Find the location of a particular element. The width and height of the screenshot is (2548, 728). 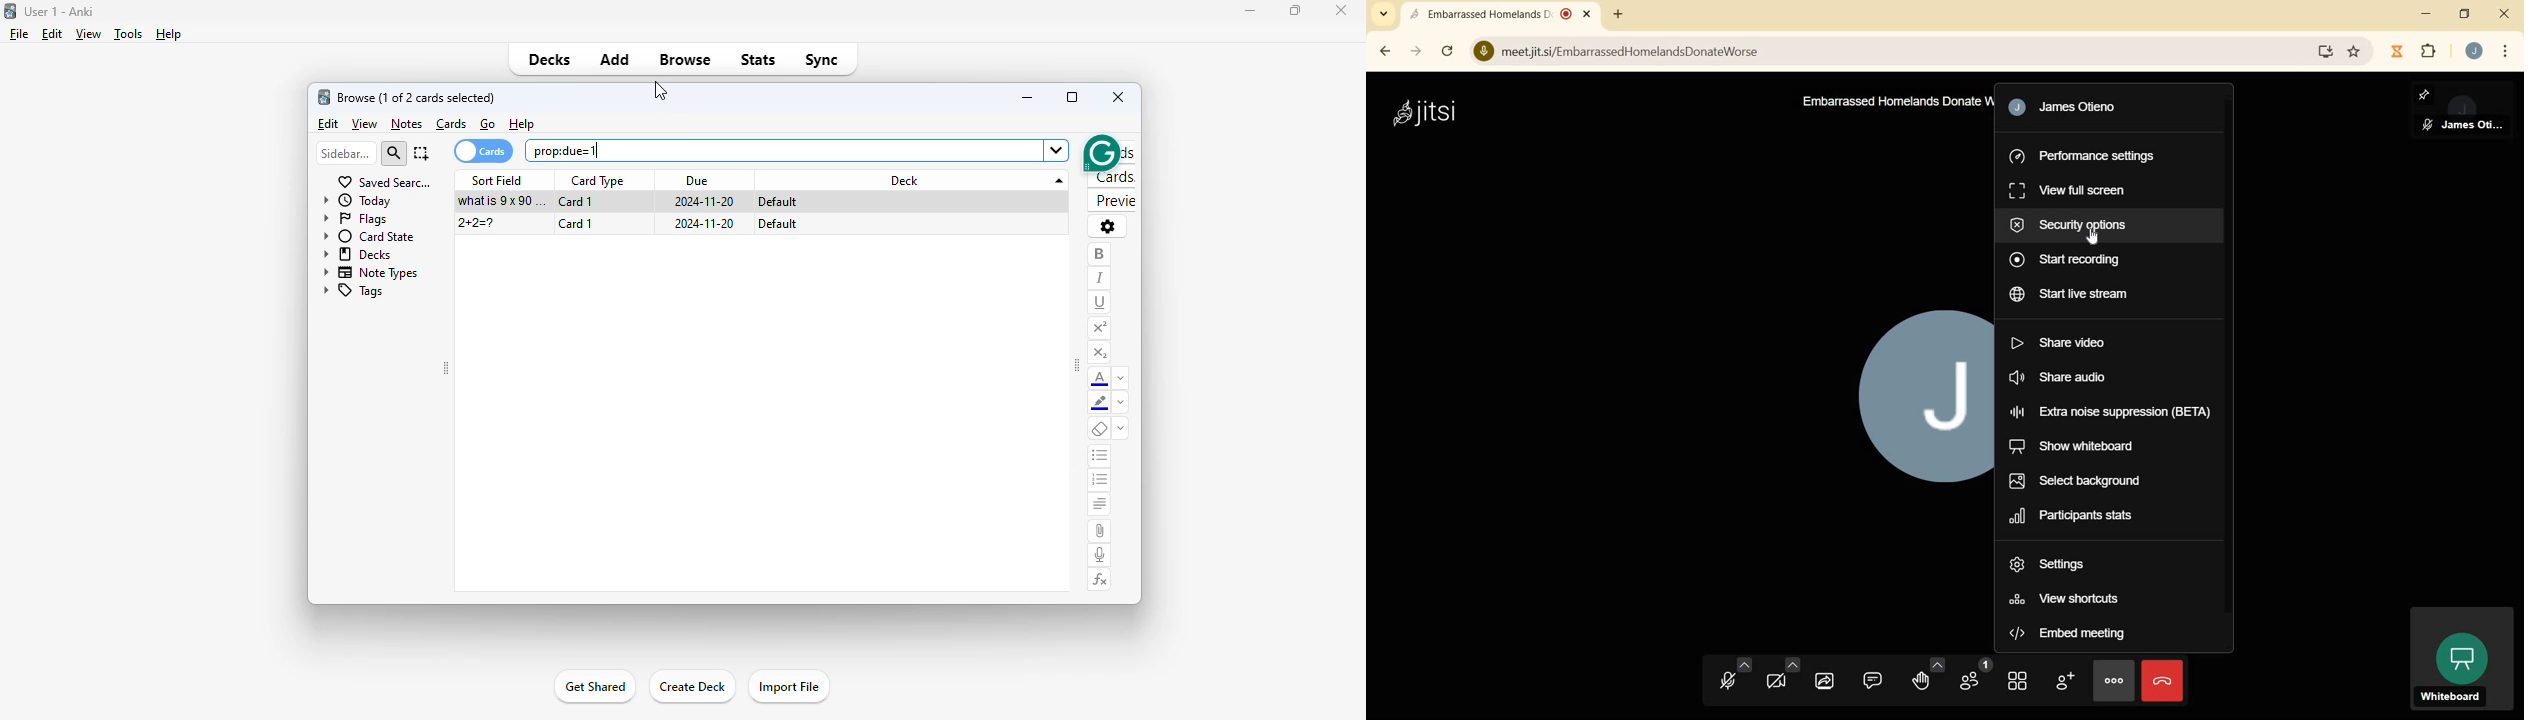

card type is located at coordinates (599, 182).